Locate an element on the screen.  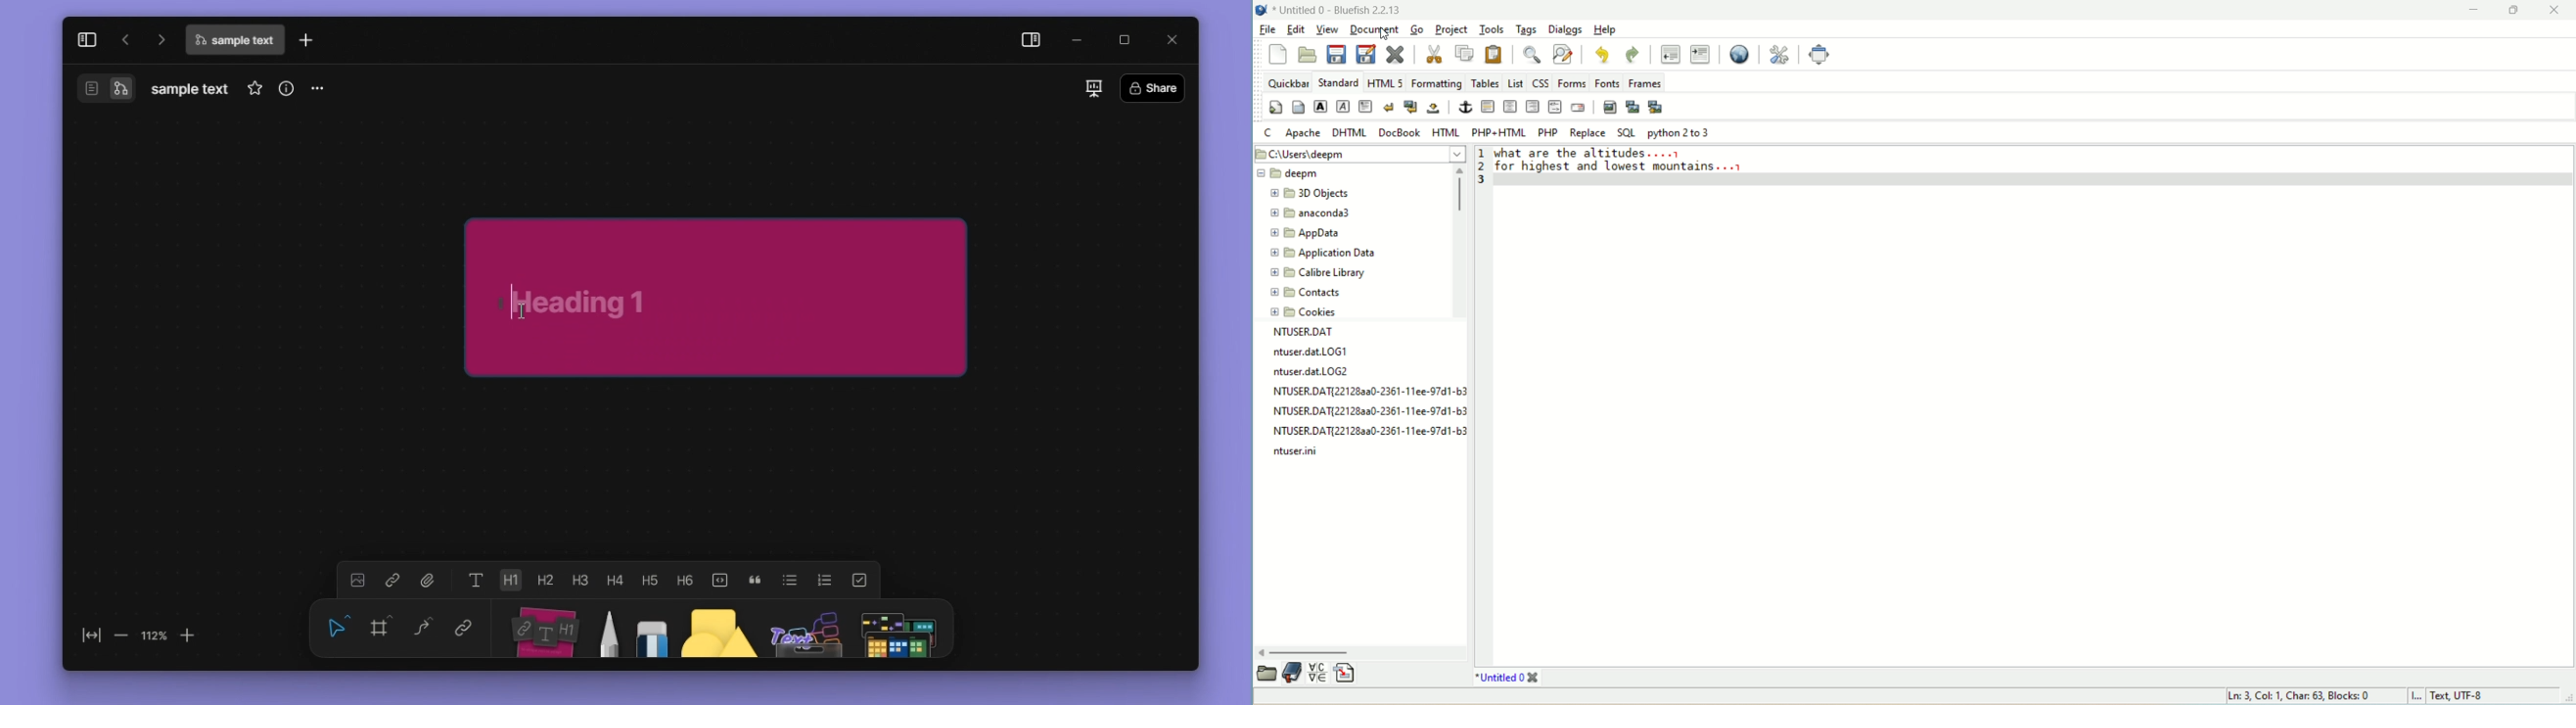
center is located at coordinates (1509, 106).